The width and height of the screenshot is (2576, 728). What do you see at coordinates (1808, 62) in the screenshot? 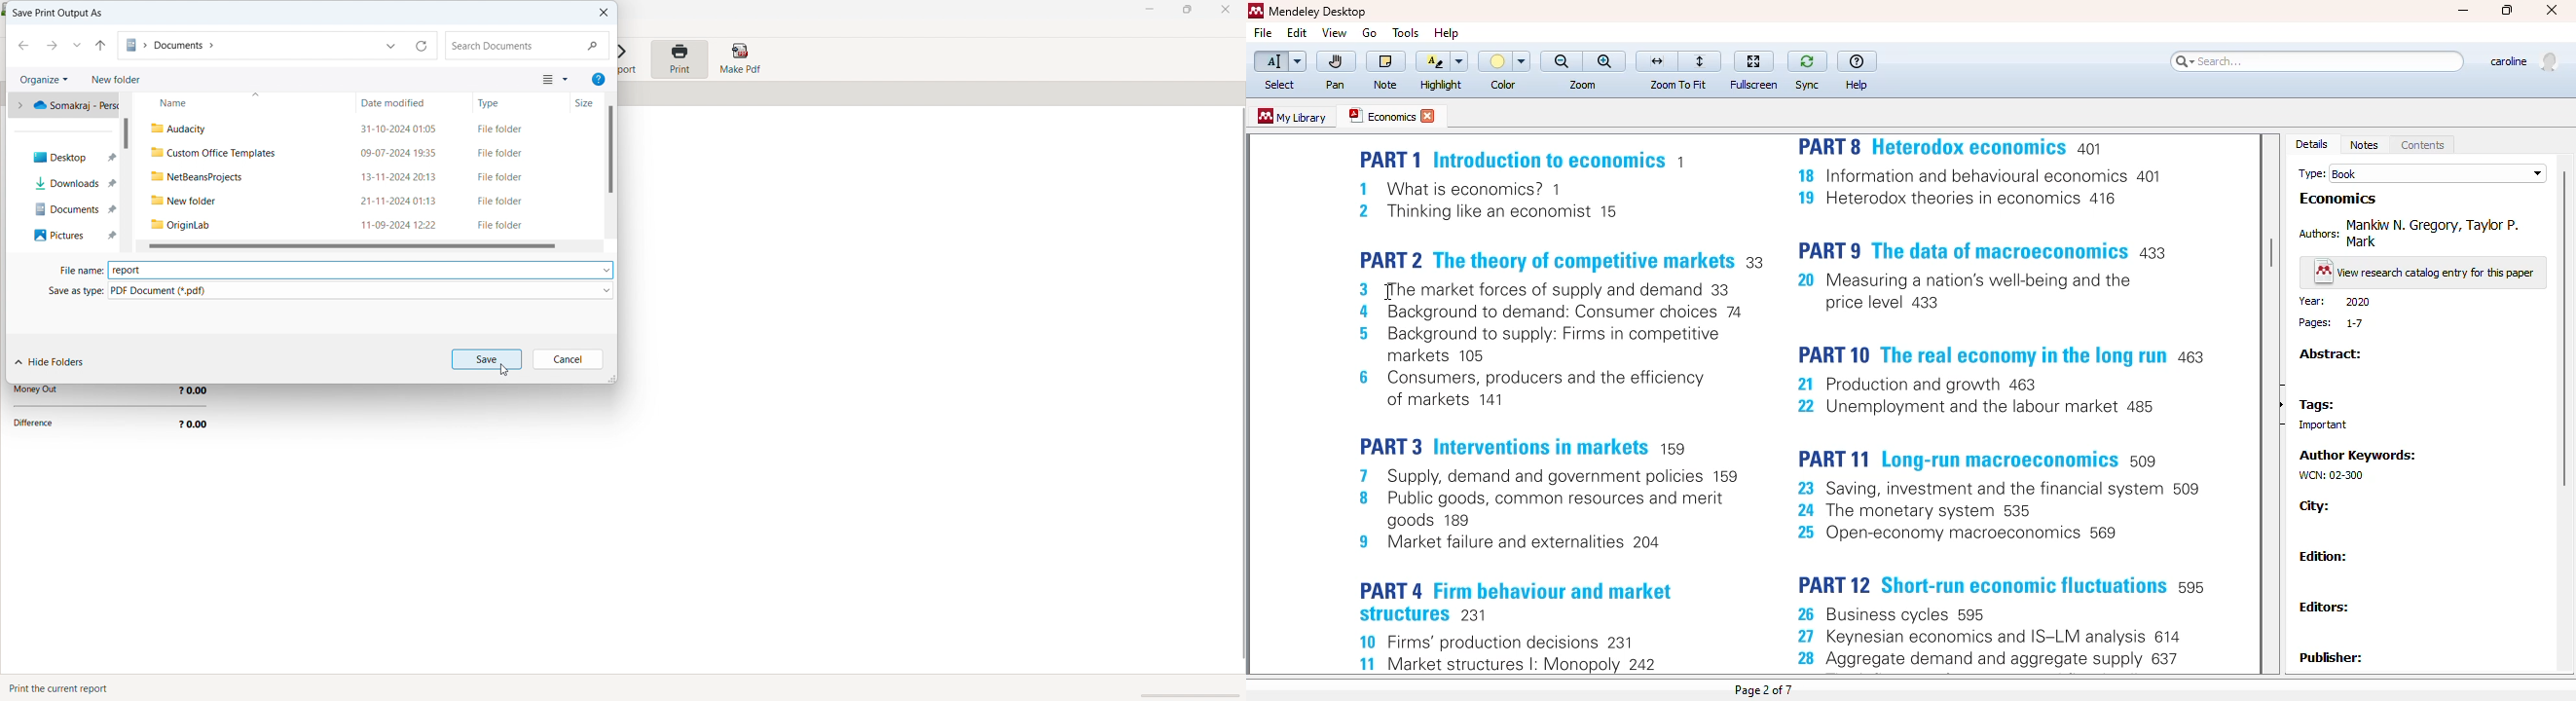
I see `sync` at bounding box center [1808, 62].